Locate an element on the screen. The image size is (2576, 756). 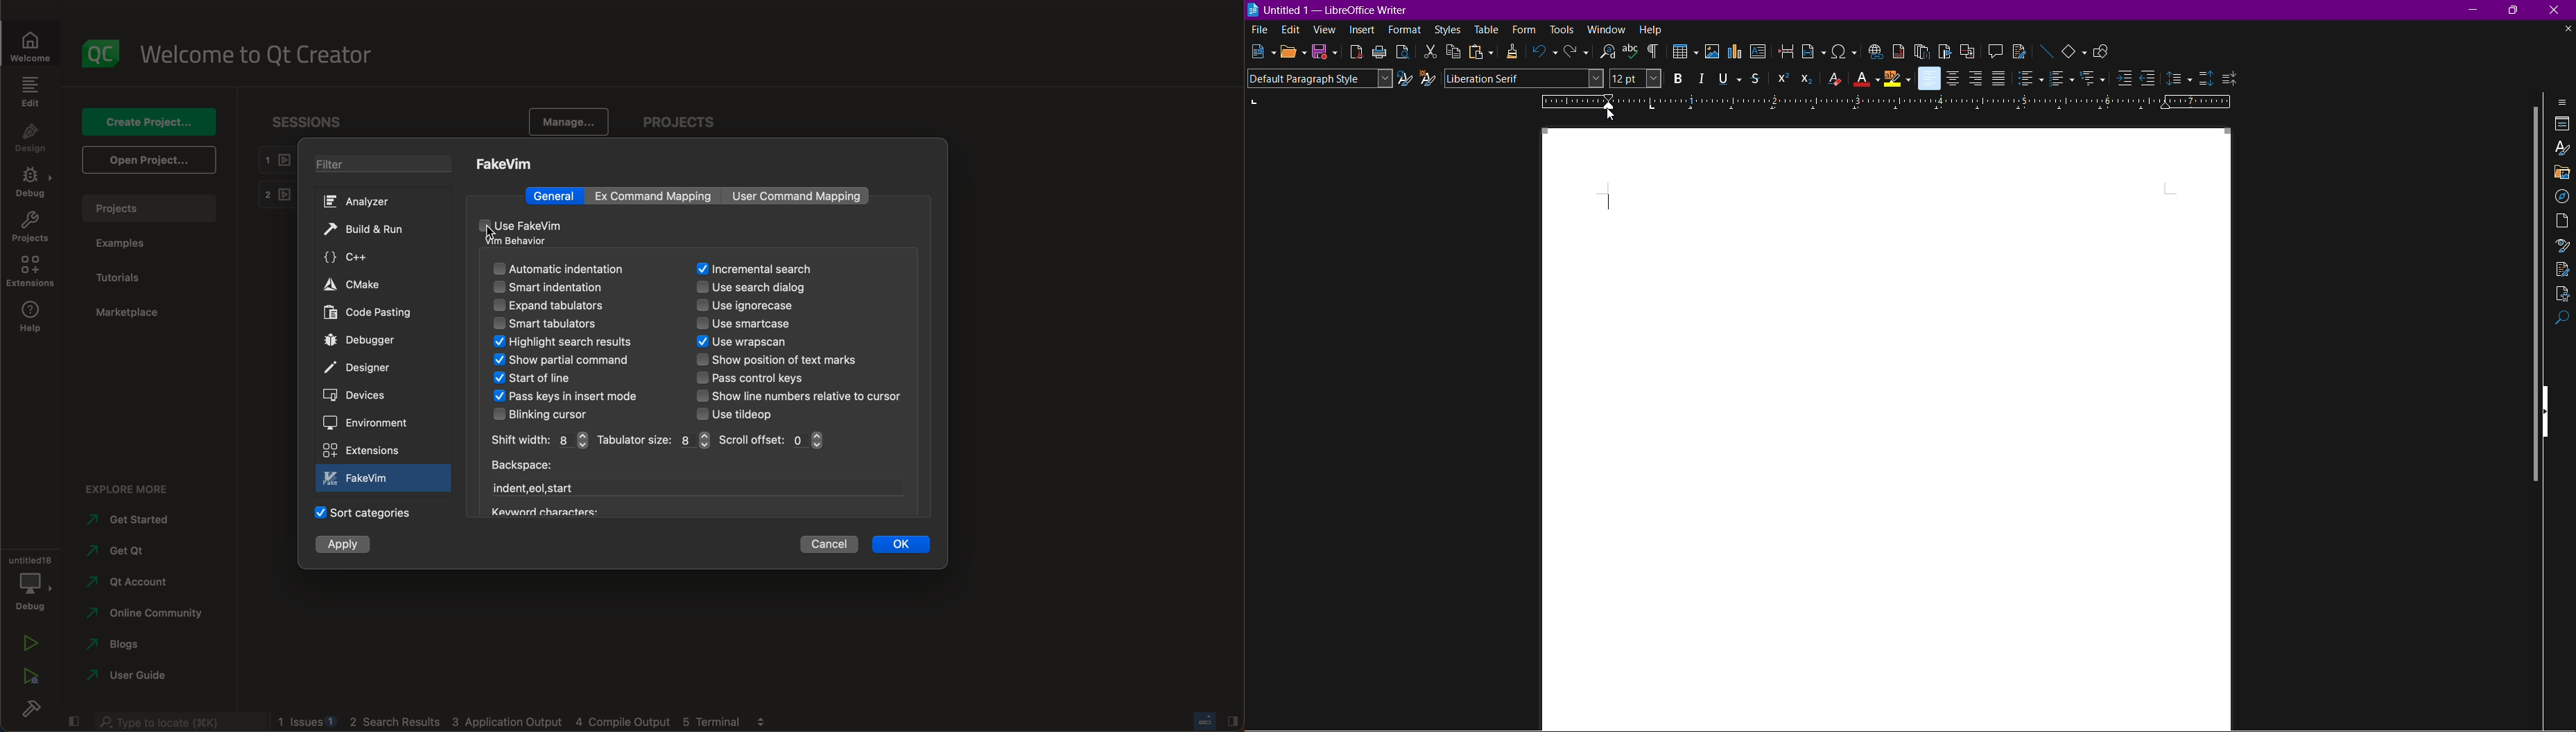
Navigator is located at coordinates (2562, 195).